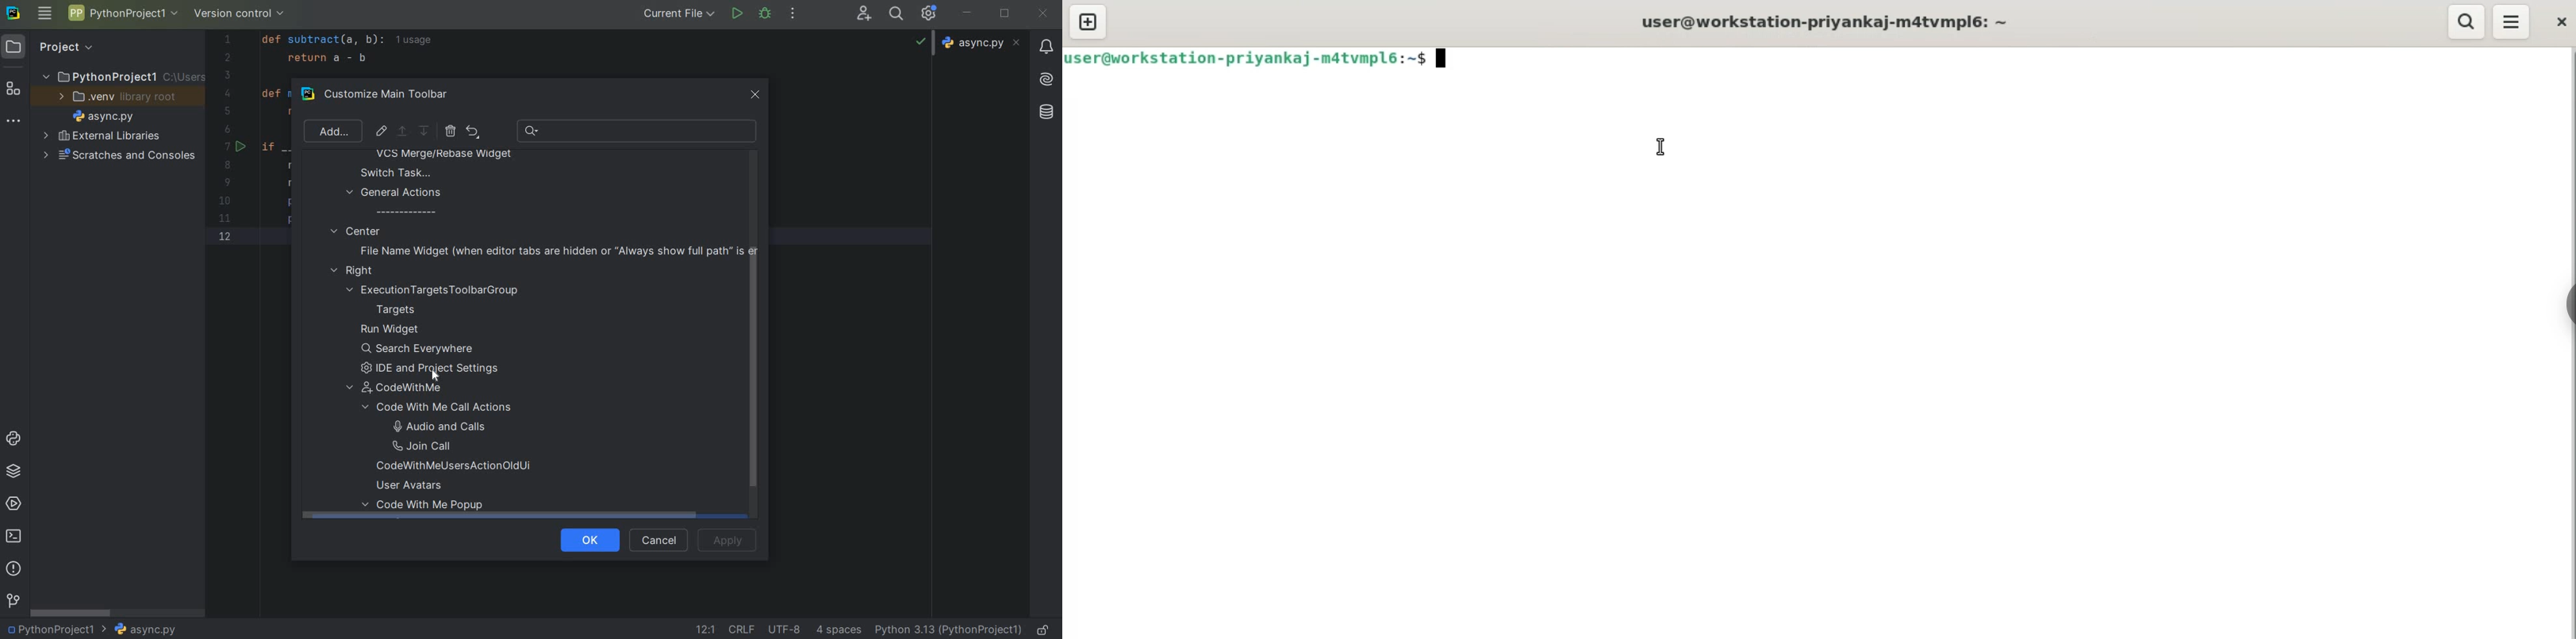  Describe the element at coordinates (1824, 22) in the screenshot. I see `user@workstation-priyankaj-m4tvmpl6: ~` at that location.